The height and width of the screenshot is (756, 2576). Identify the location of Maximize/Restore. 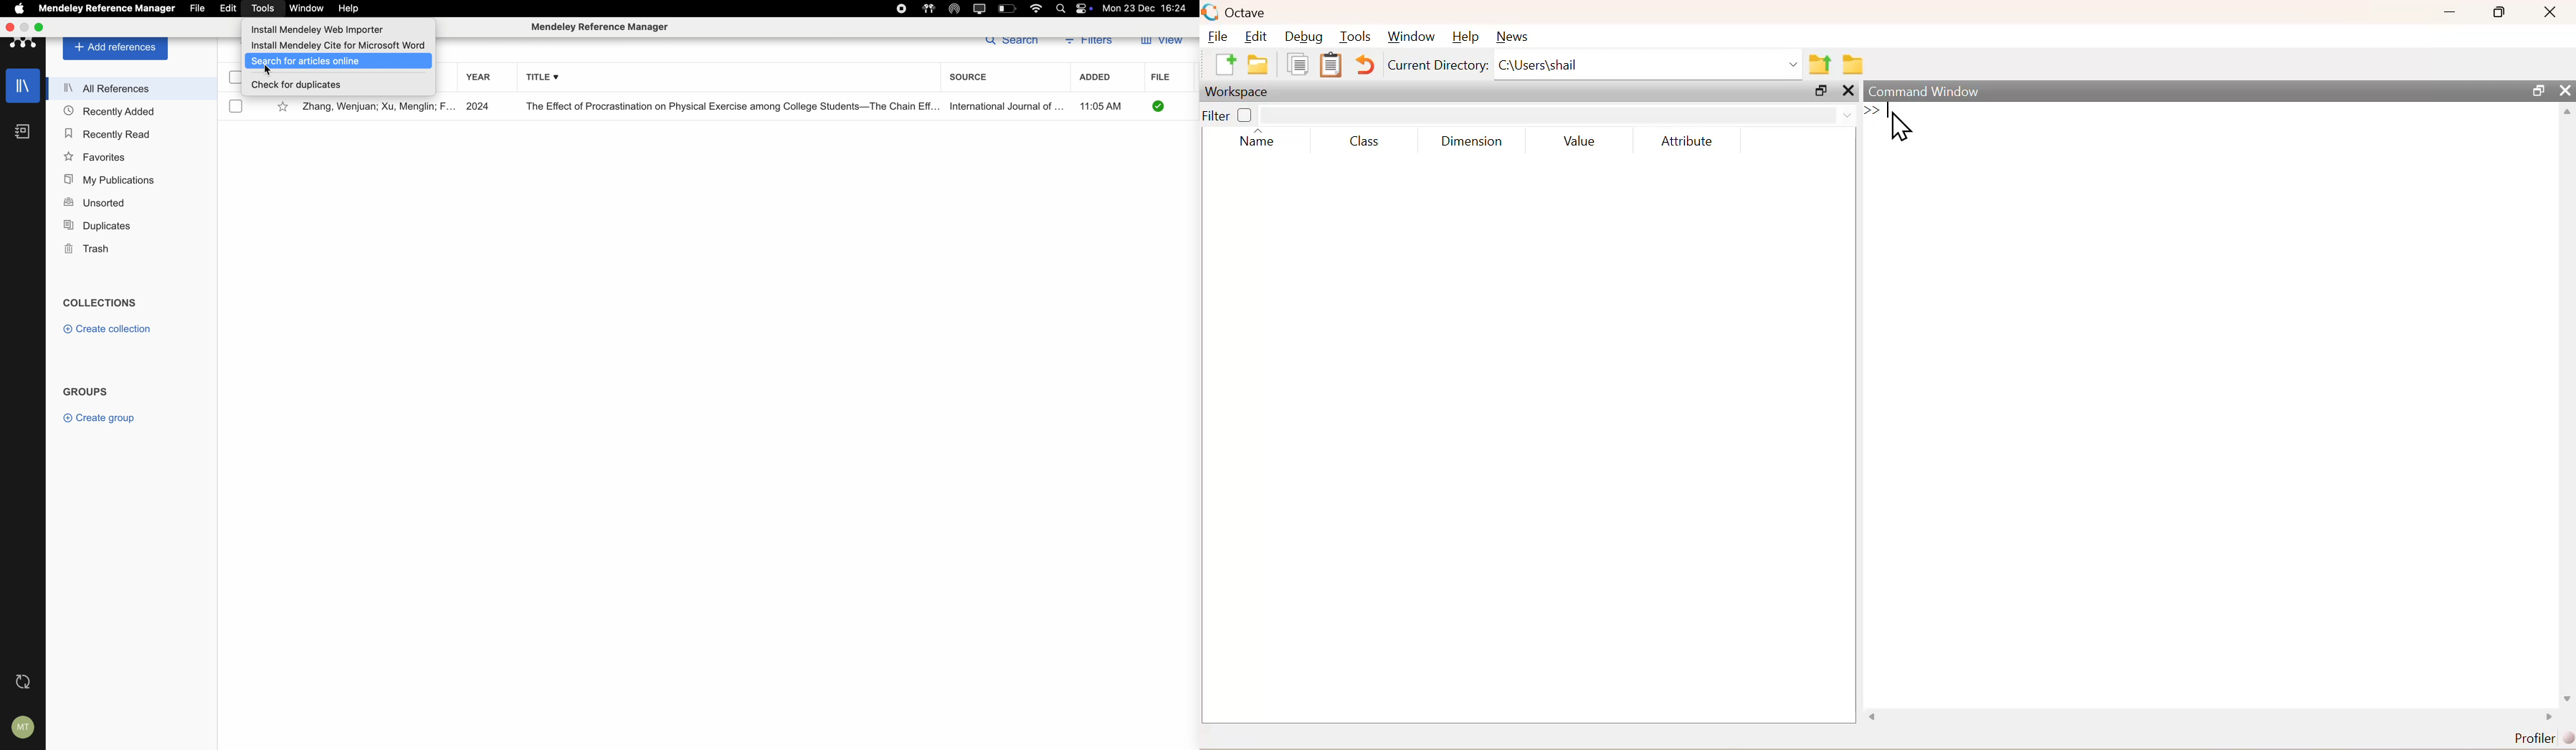
(2536, 89).